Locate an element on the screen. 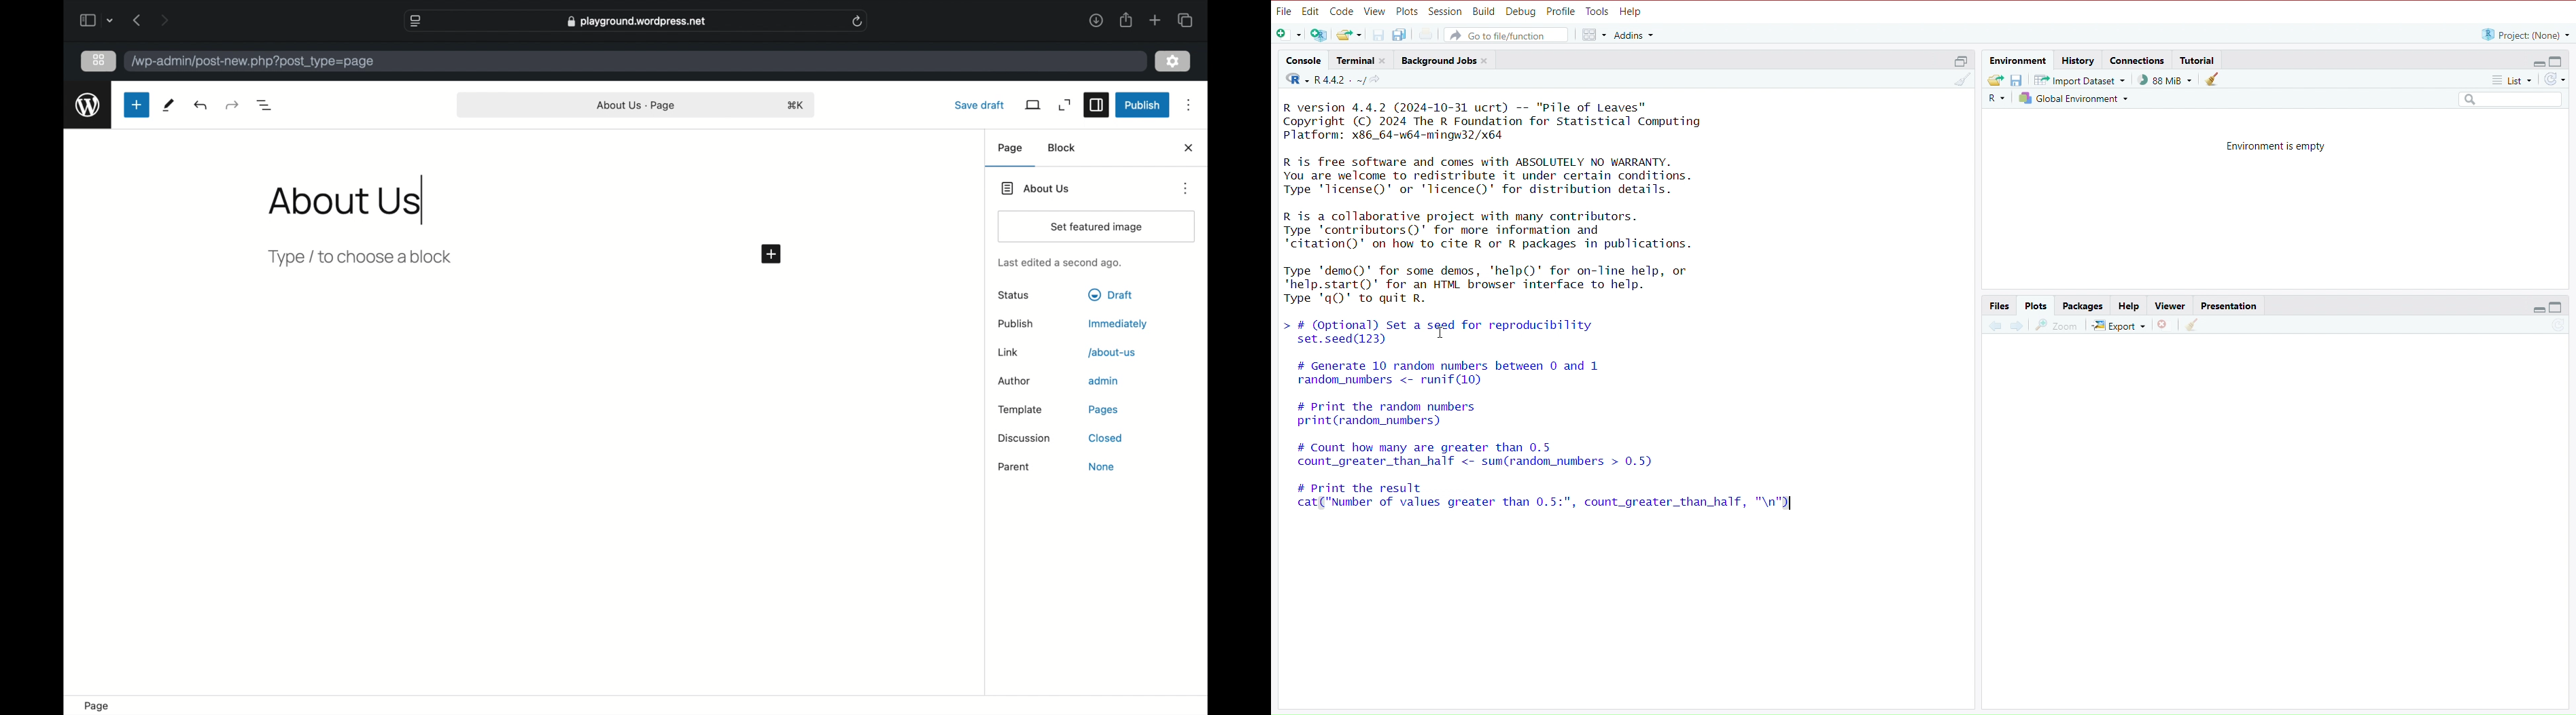  Save is located at coordinates (2018, 80).